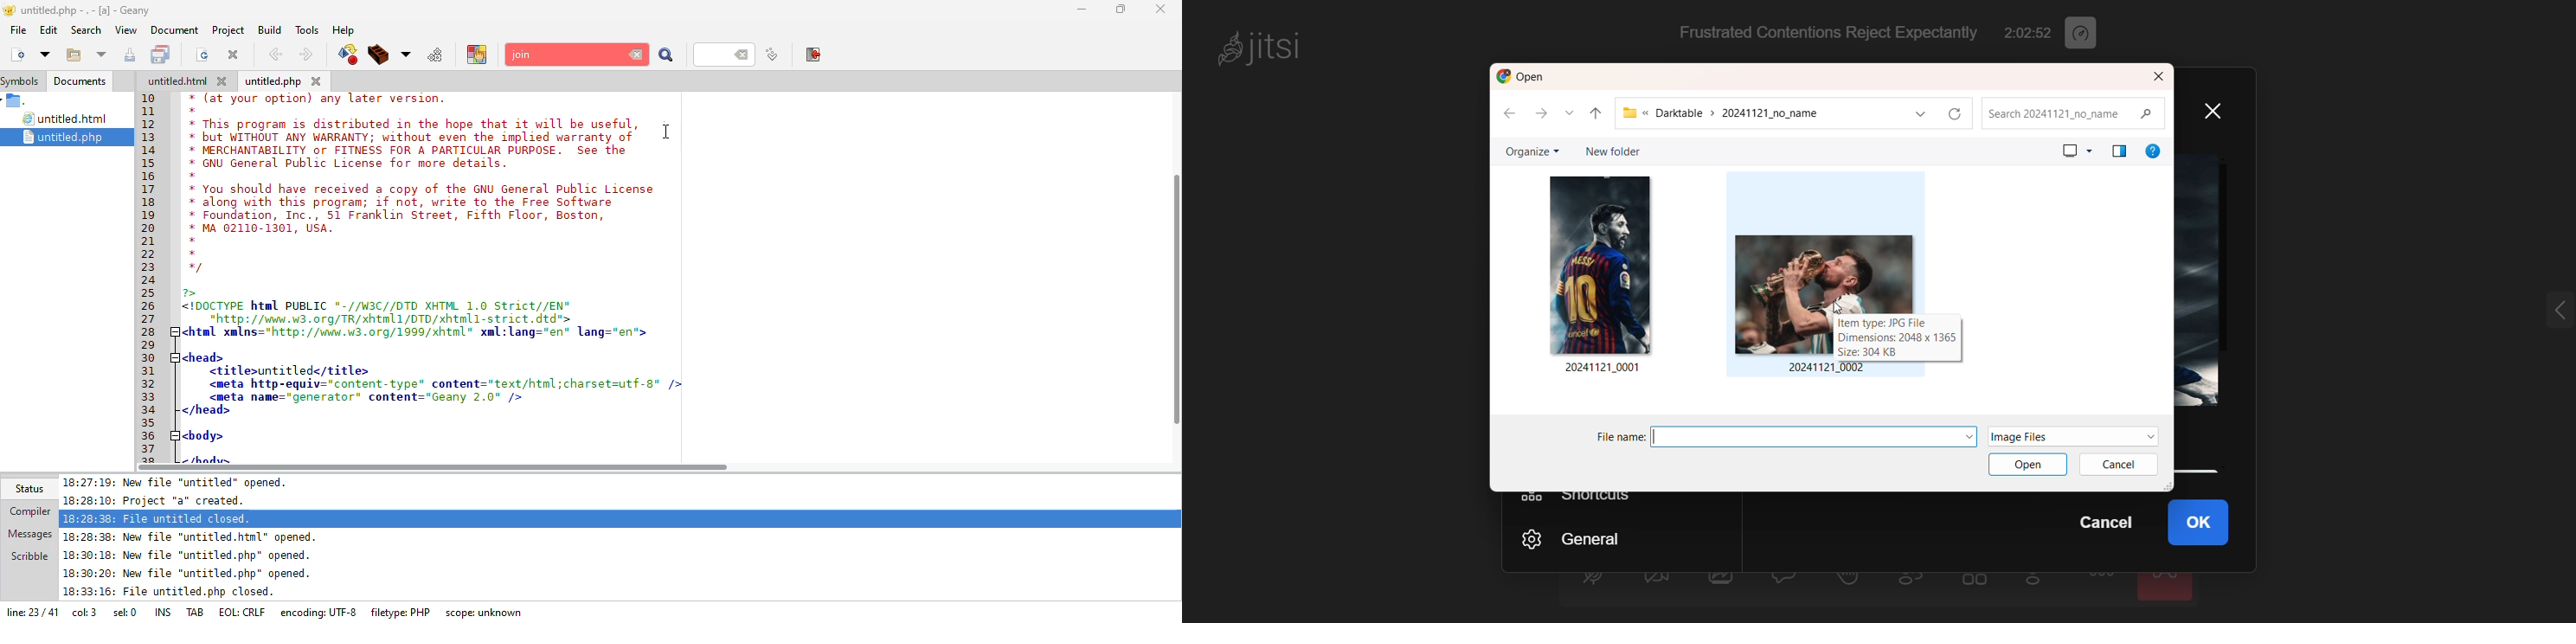 The width and height of the screenshot is (2576, 644). What do you see at coordinates (152, 358) in the screenshot?
I see `30` at bounding box center [152, 358].